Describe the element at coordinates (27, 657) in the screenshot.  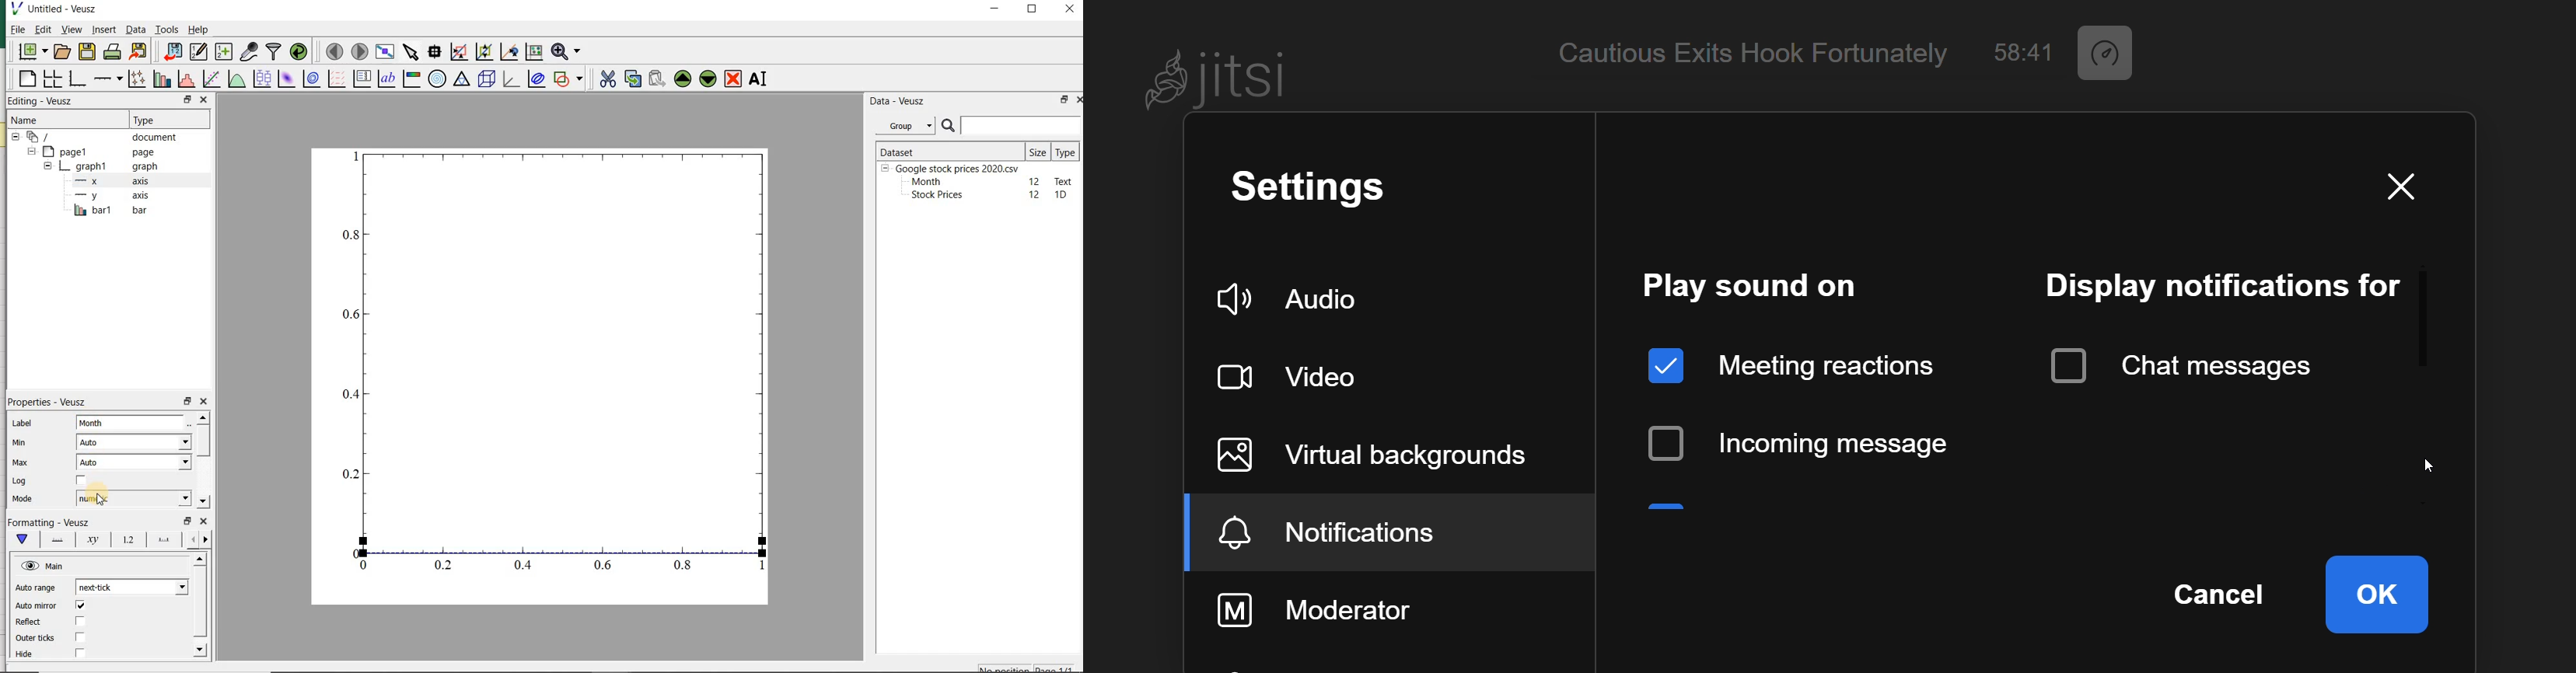
I see `Hide` at that location.